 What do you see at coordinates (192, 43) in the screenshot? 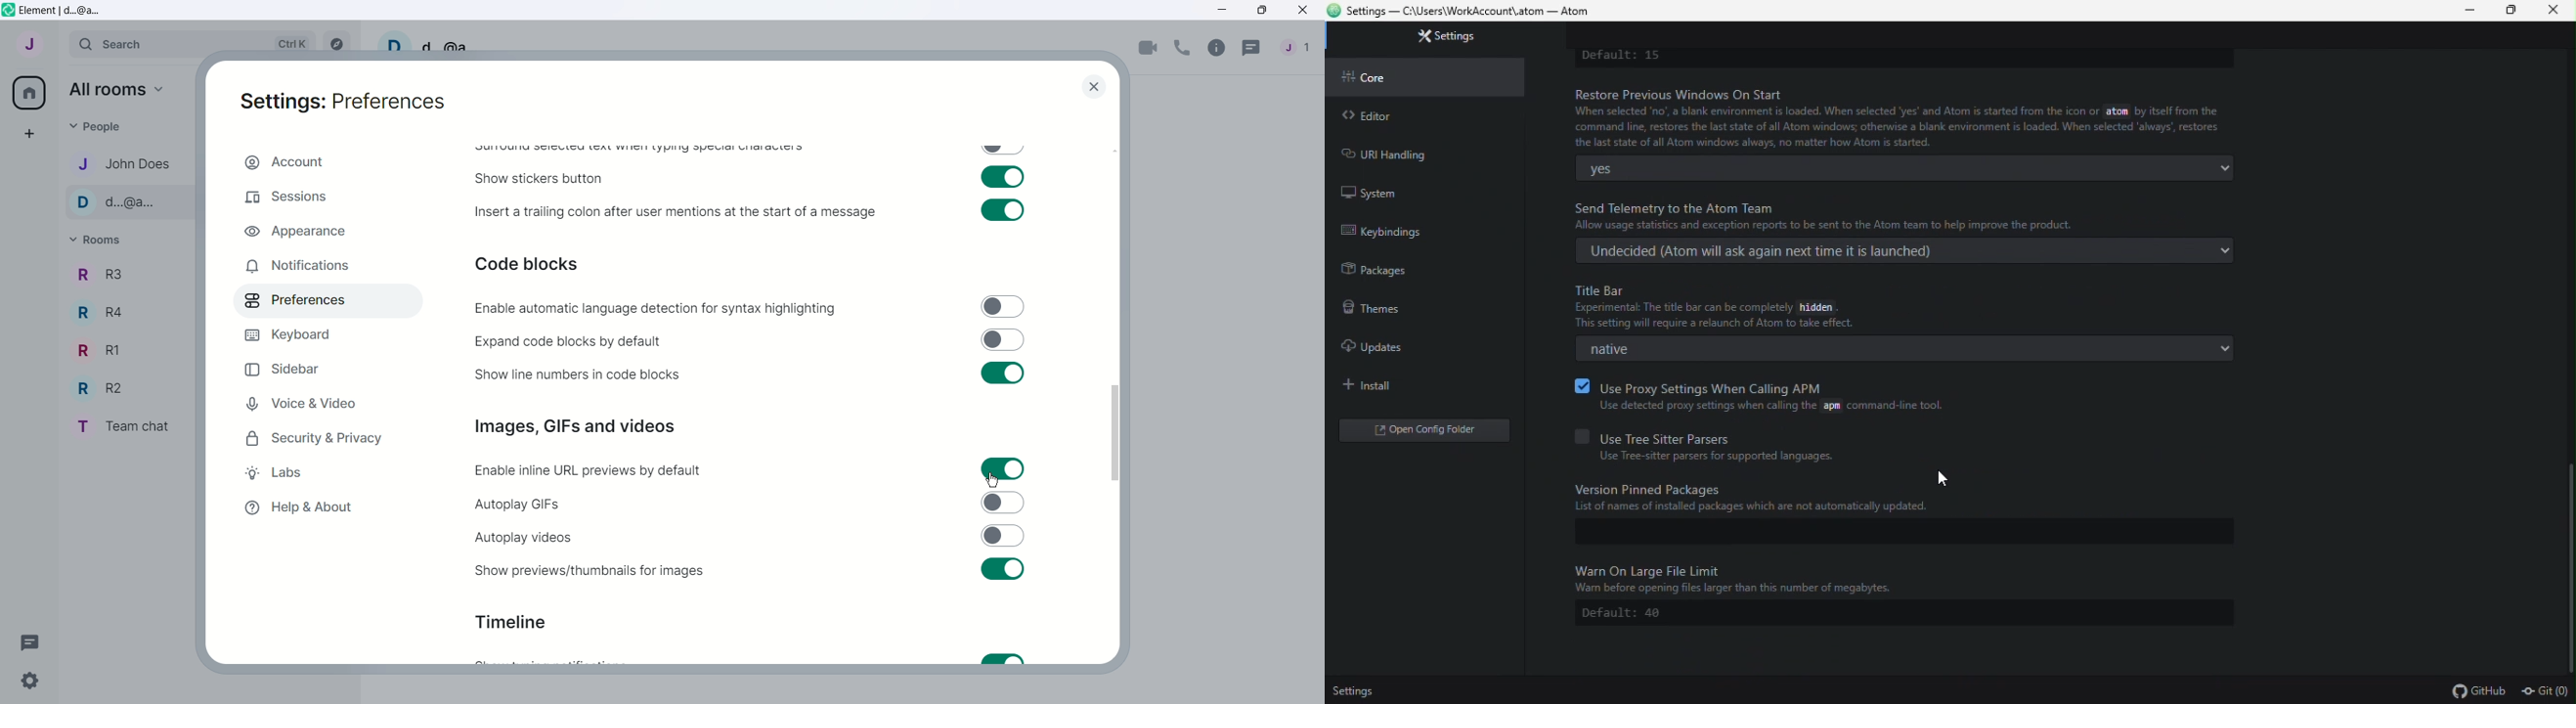
I see `Search bar` at bounding box center [192, 43].